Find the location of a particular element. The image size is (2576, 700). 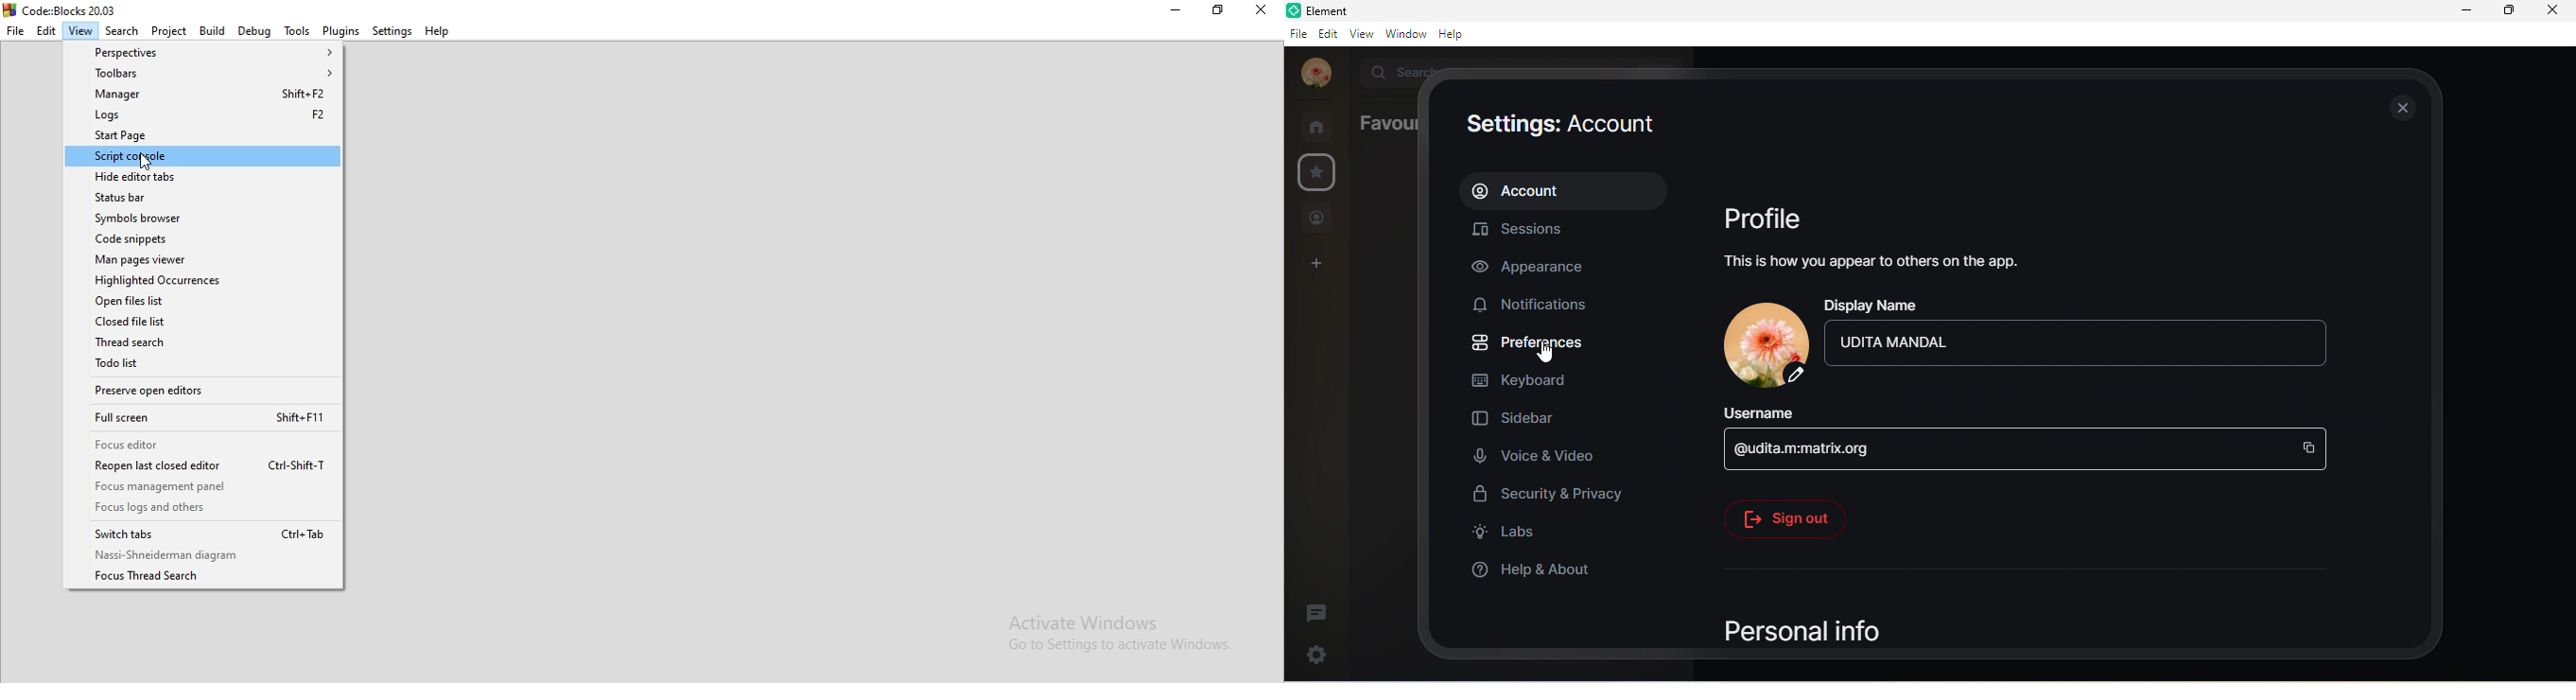

maximize is located at coordinates (2507, 12).